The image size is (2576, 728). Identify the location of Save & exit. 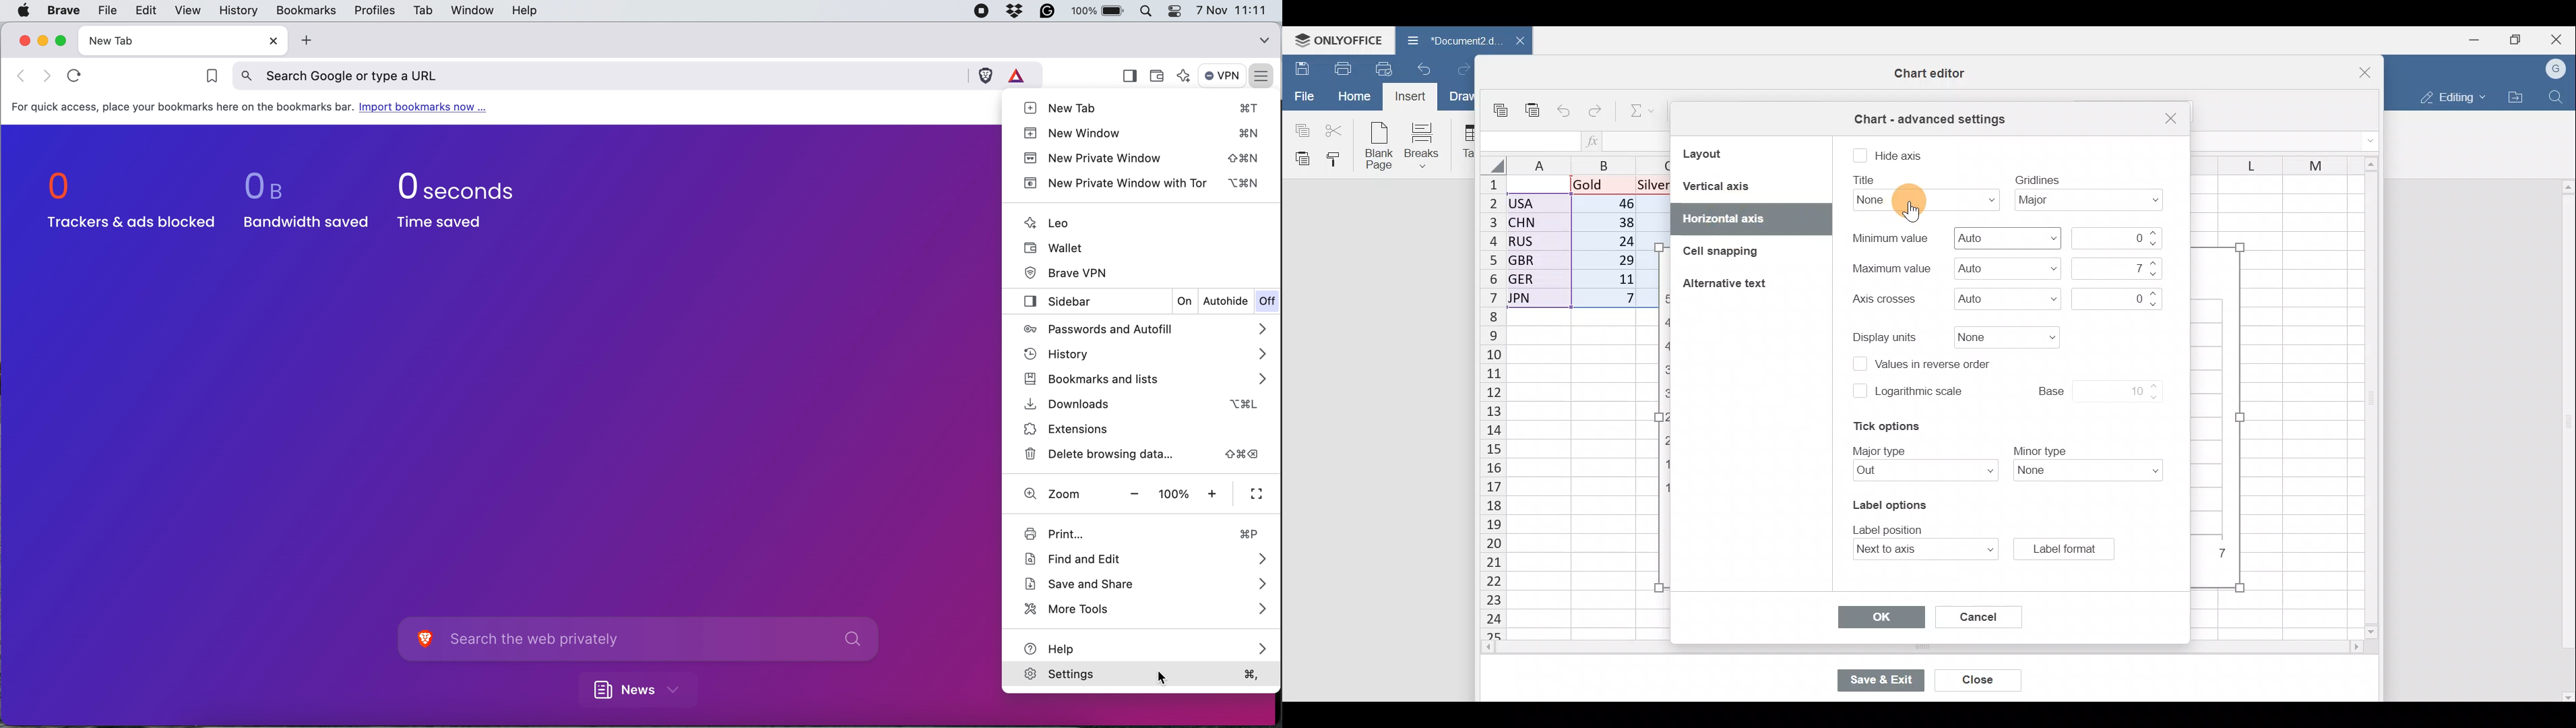
(1883, 679).